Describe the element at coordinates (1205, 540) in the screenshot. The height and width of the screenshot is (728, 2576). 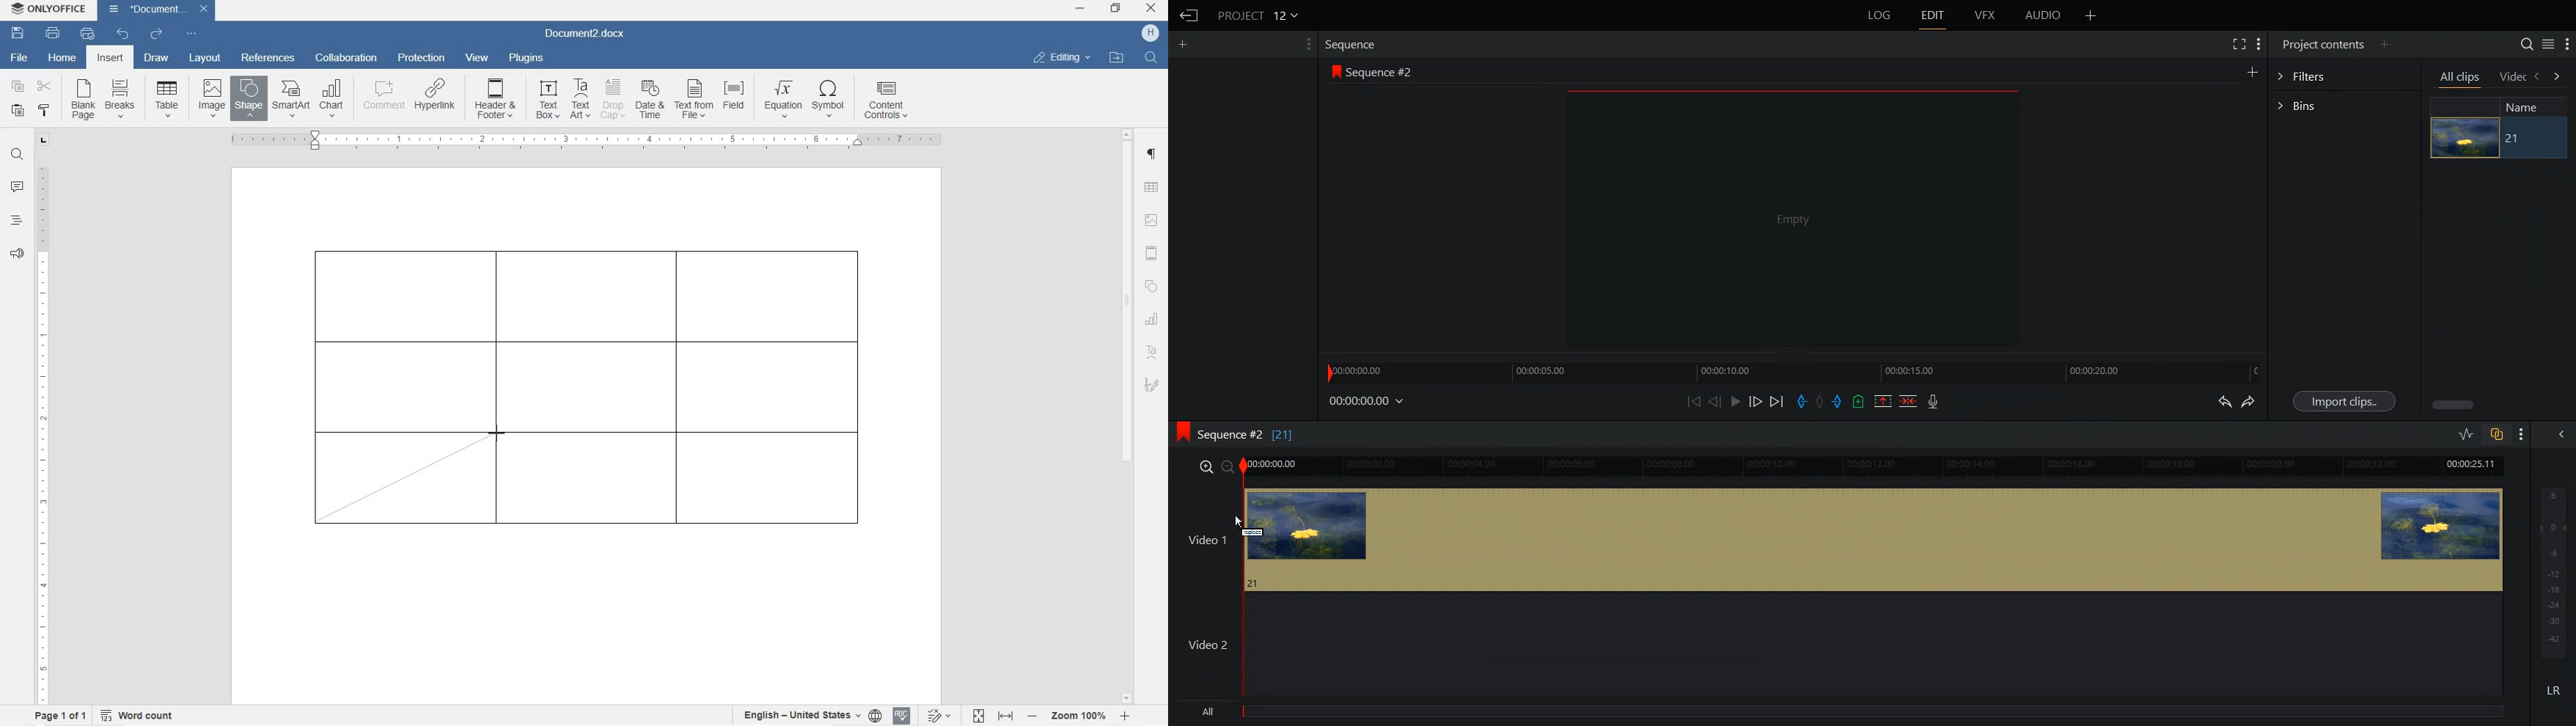
I see `Video 1` at that location.